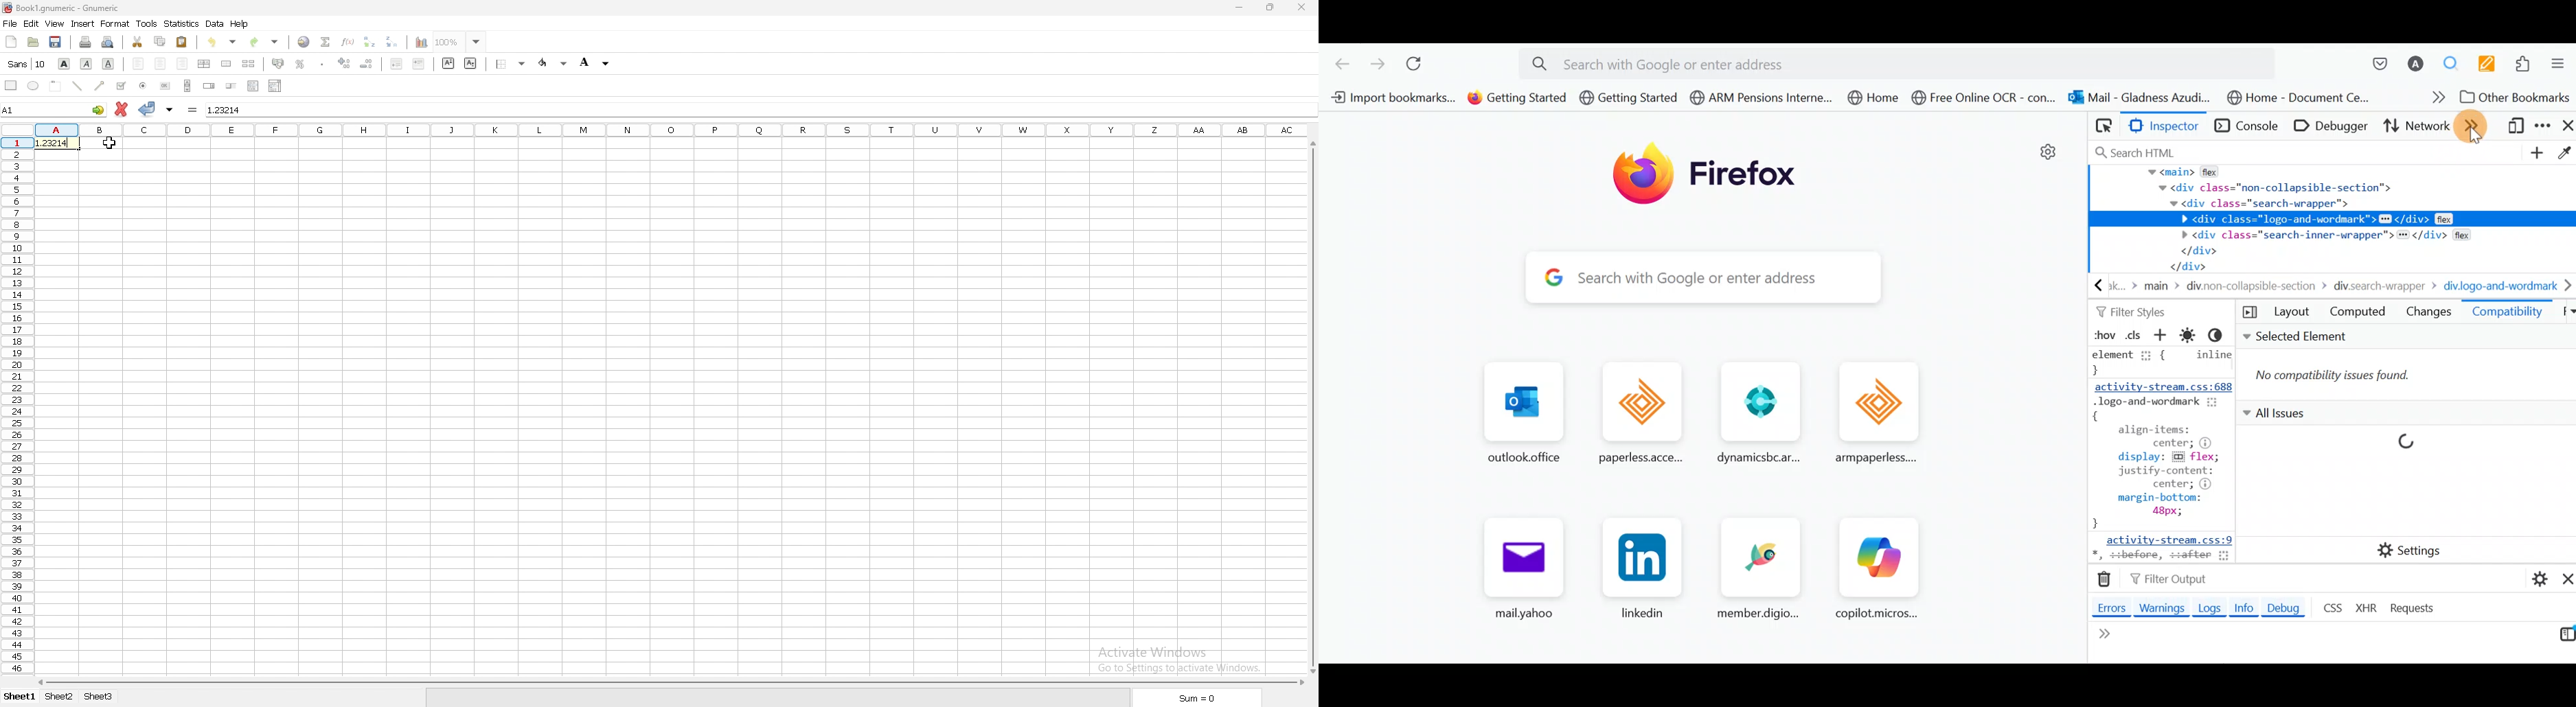 This screenshot has width=2576, height=728. I want to click on Console settings, so click(2534, 577).